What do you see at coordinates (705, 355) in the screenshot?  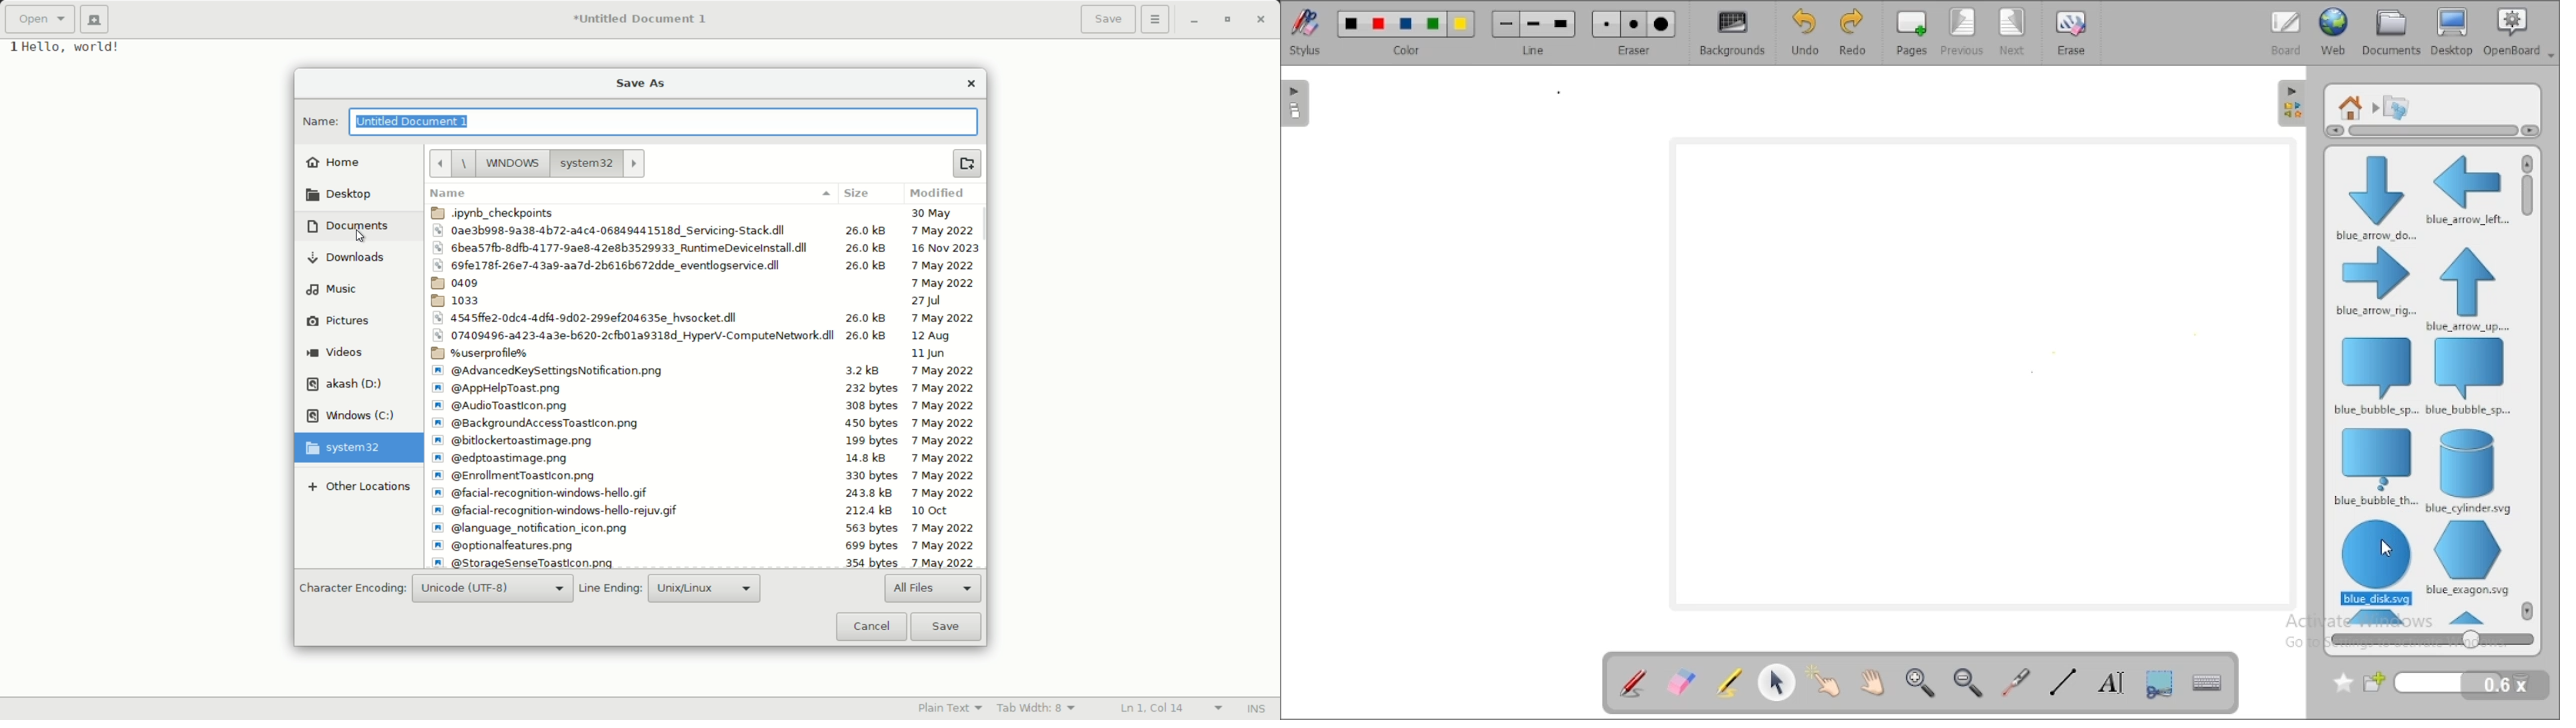 I see `Folder` at bounding box center [705, 355].